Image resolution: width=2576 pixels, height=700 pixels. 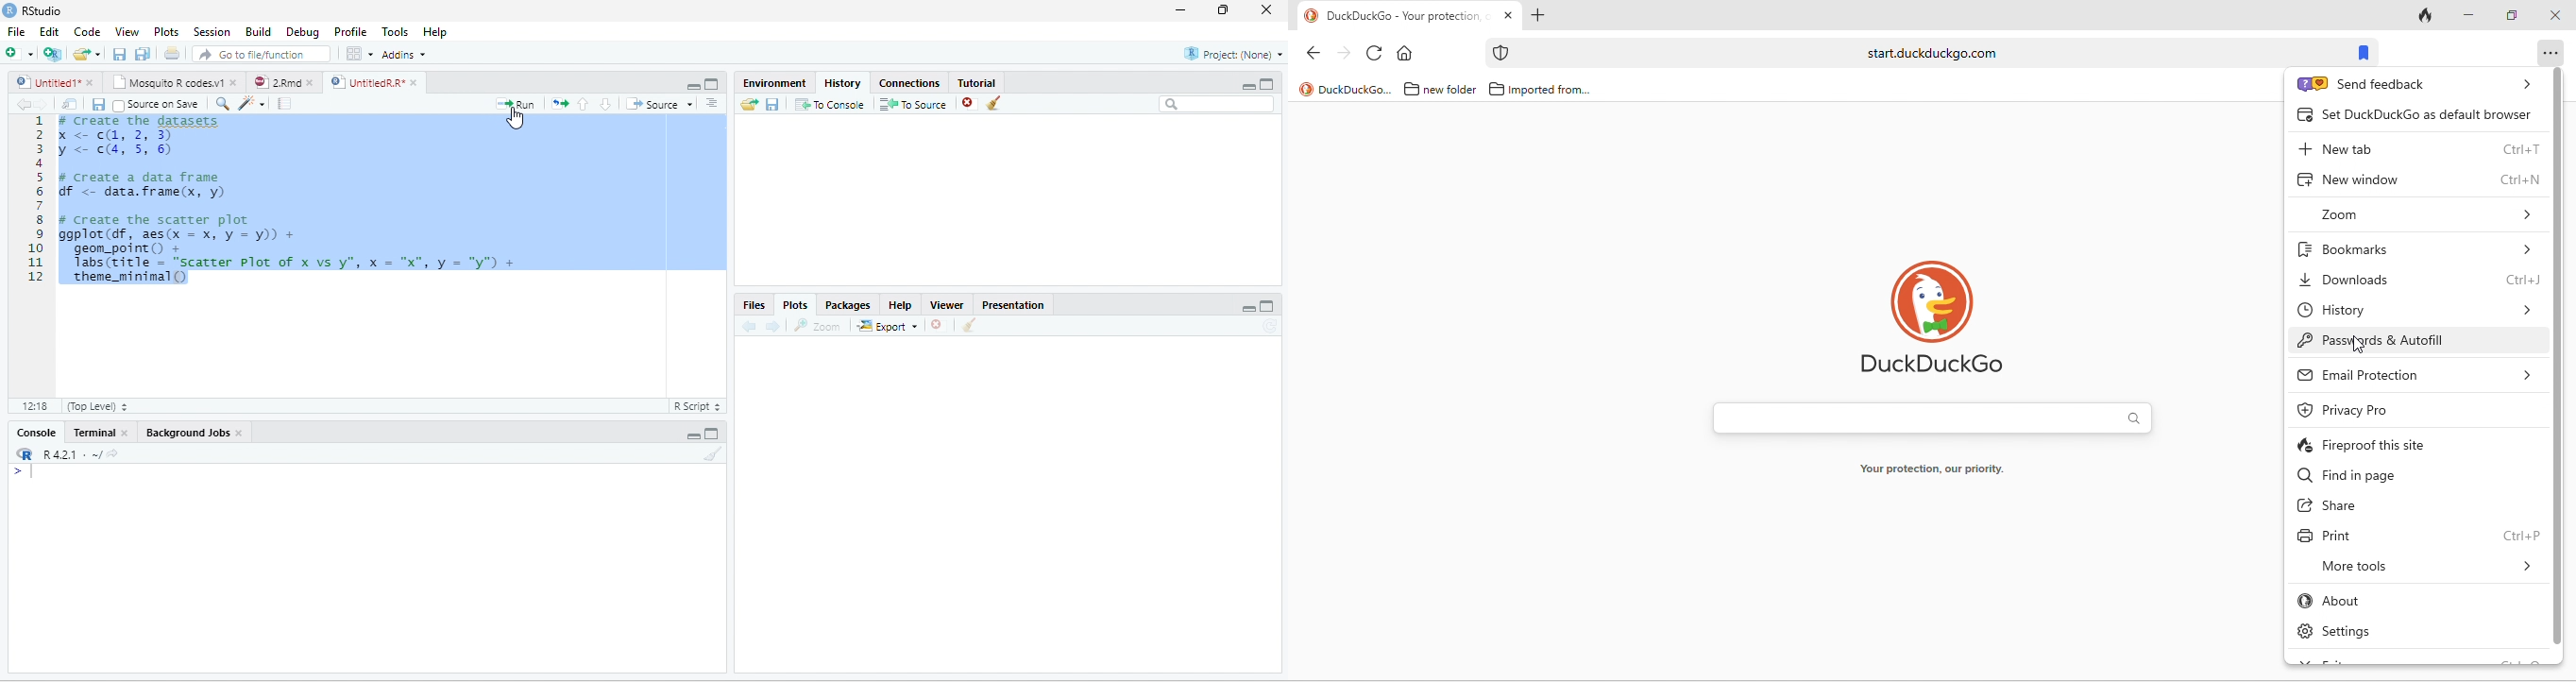 I want to click on Create a project, so click(x=54, y=52).